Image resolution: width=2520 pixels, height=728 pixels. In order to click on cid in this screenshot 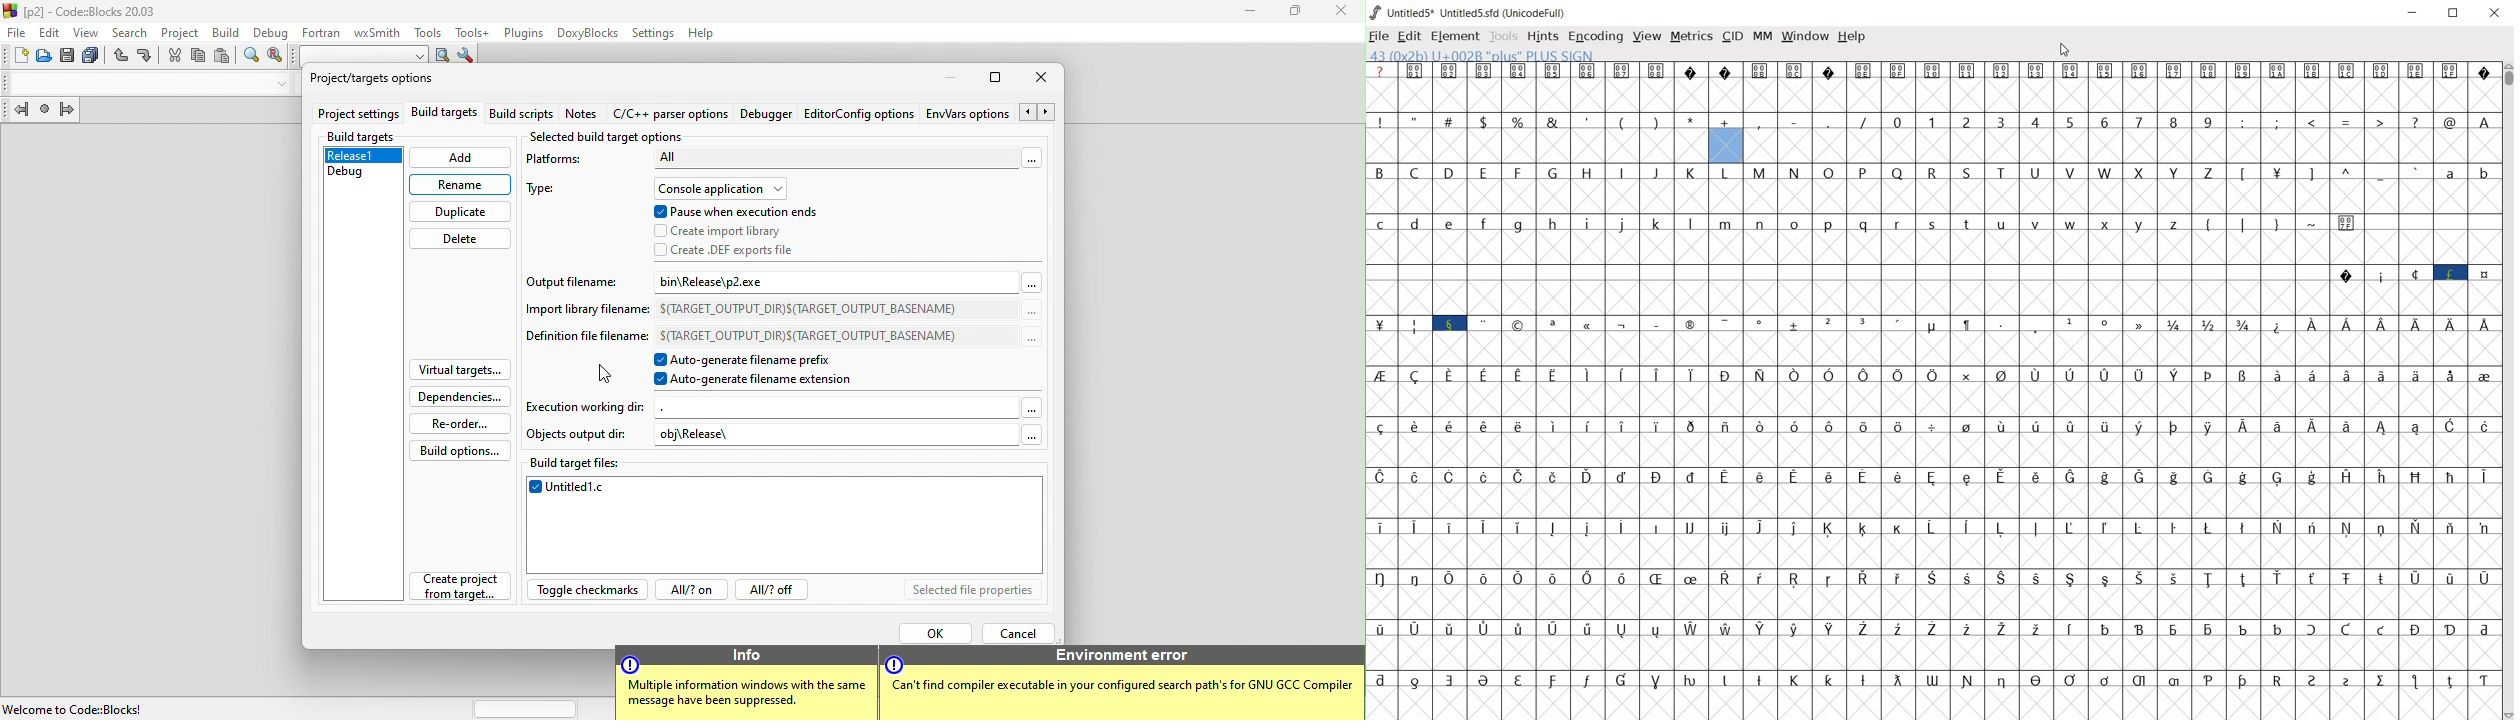, I will do `click(1732, 35)`.